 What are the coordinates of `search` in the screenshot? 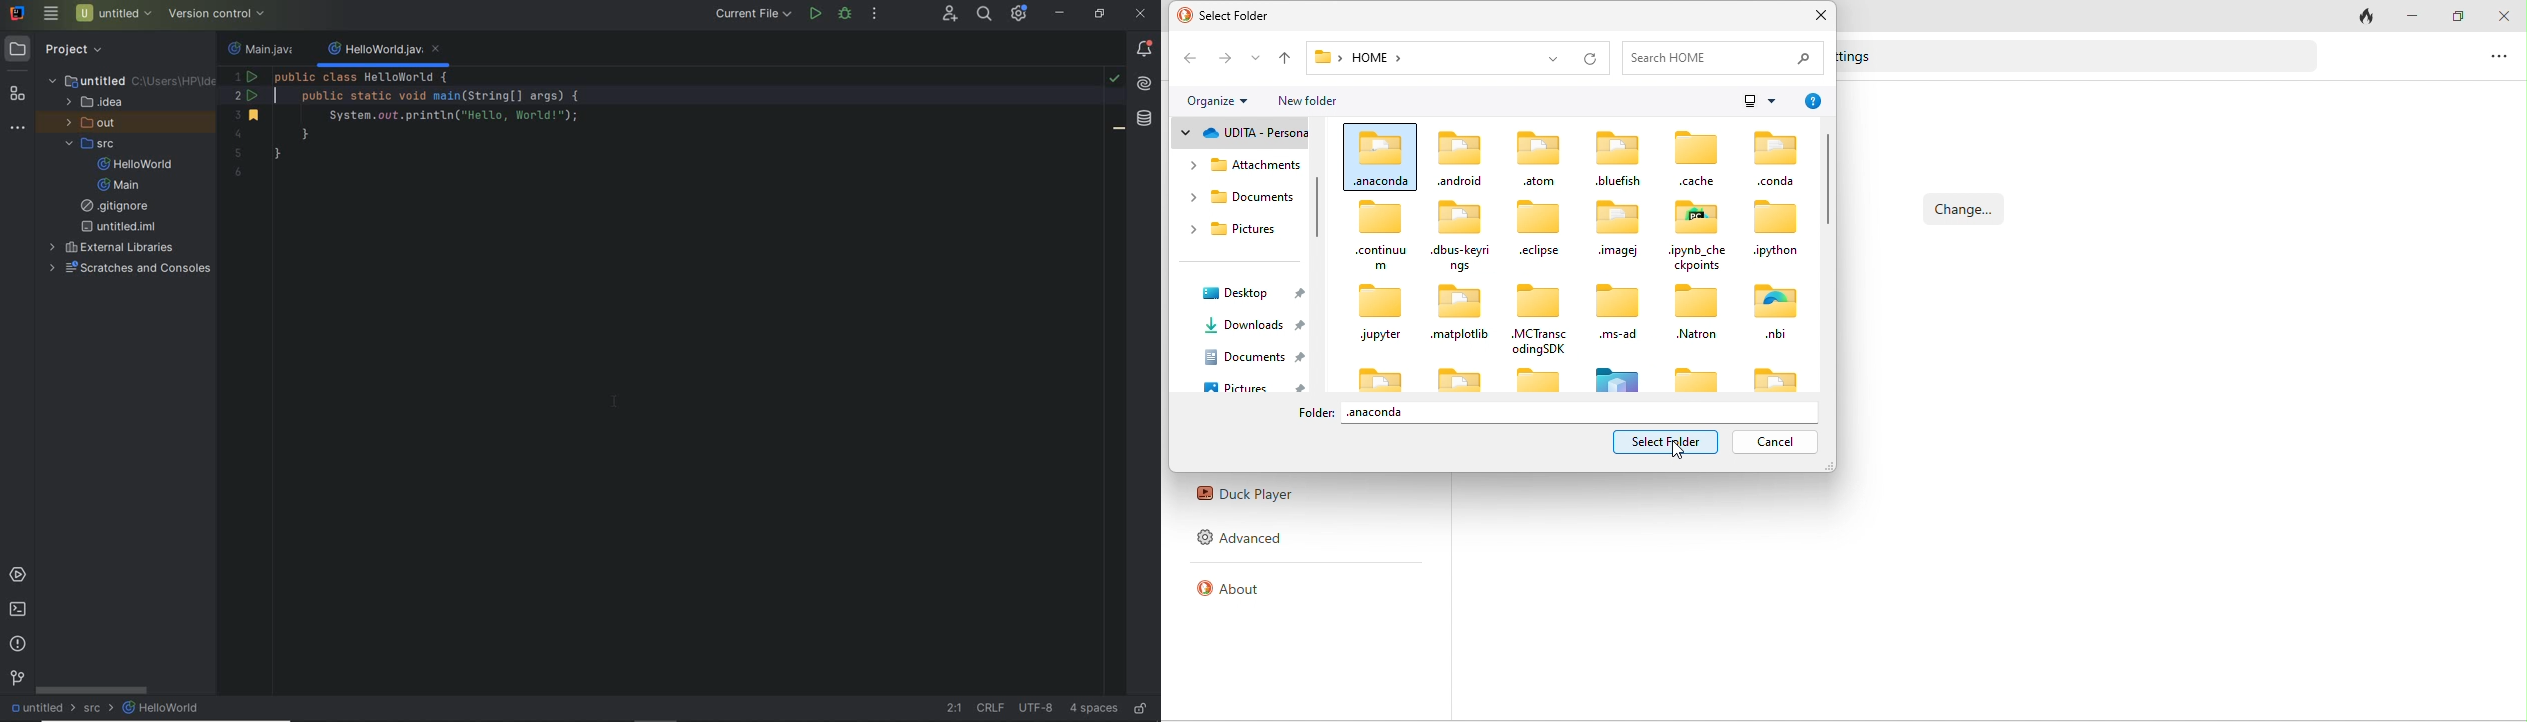 It's located at (1728, 57).